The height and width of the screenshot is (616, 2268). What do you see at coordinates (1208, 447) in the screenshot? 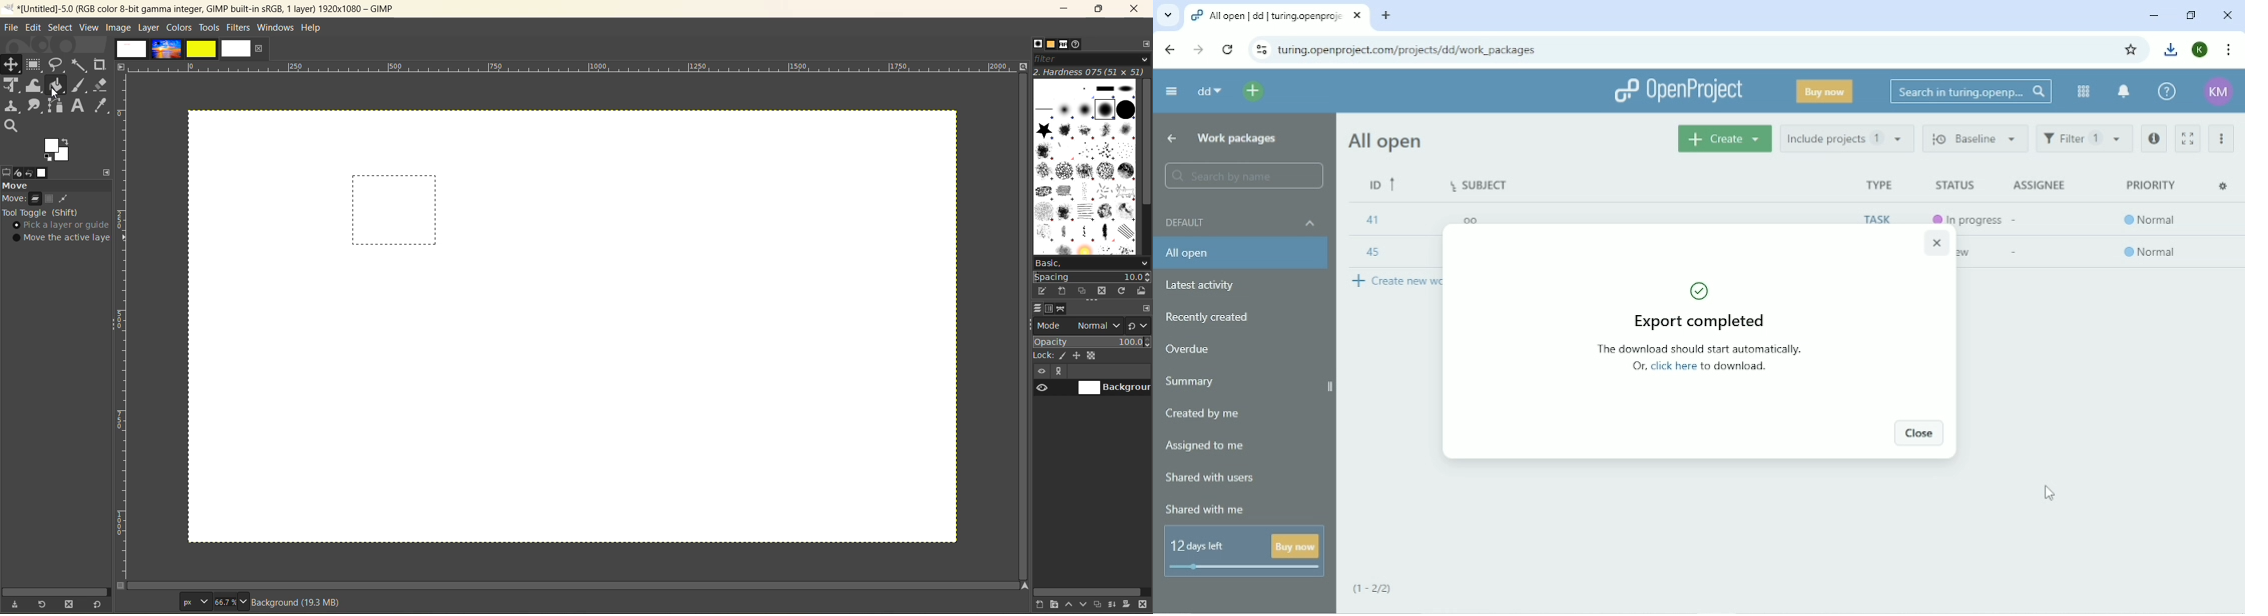
I see `Assigned to me` at bounding box center [1208, 447].